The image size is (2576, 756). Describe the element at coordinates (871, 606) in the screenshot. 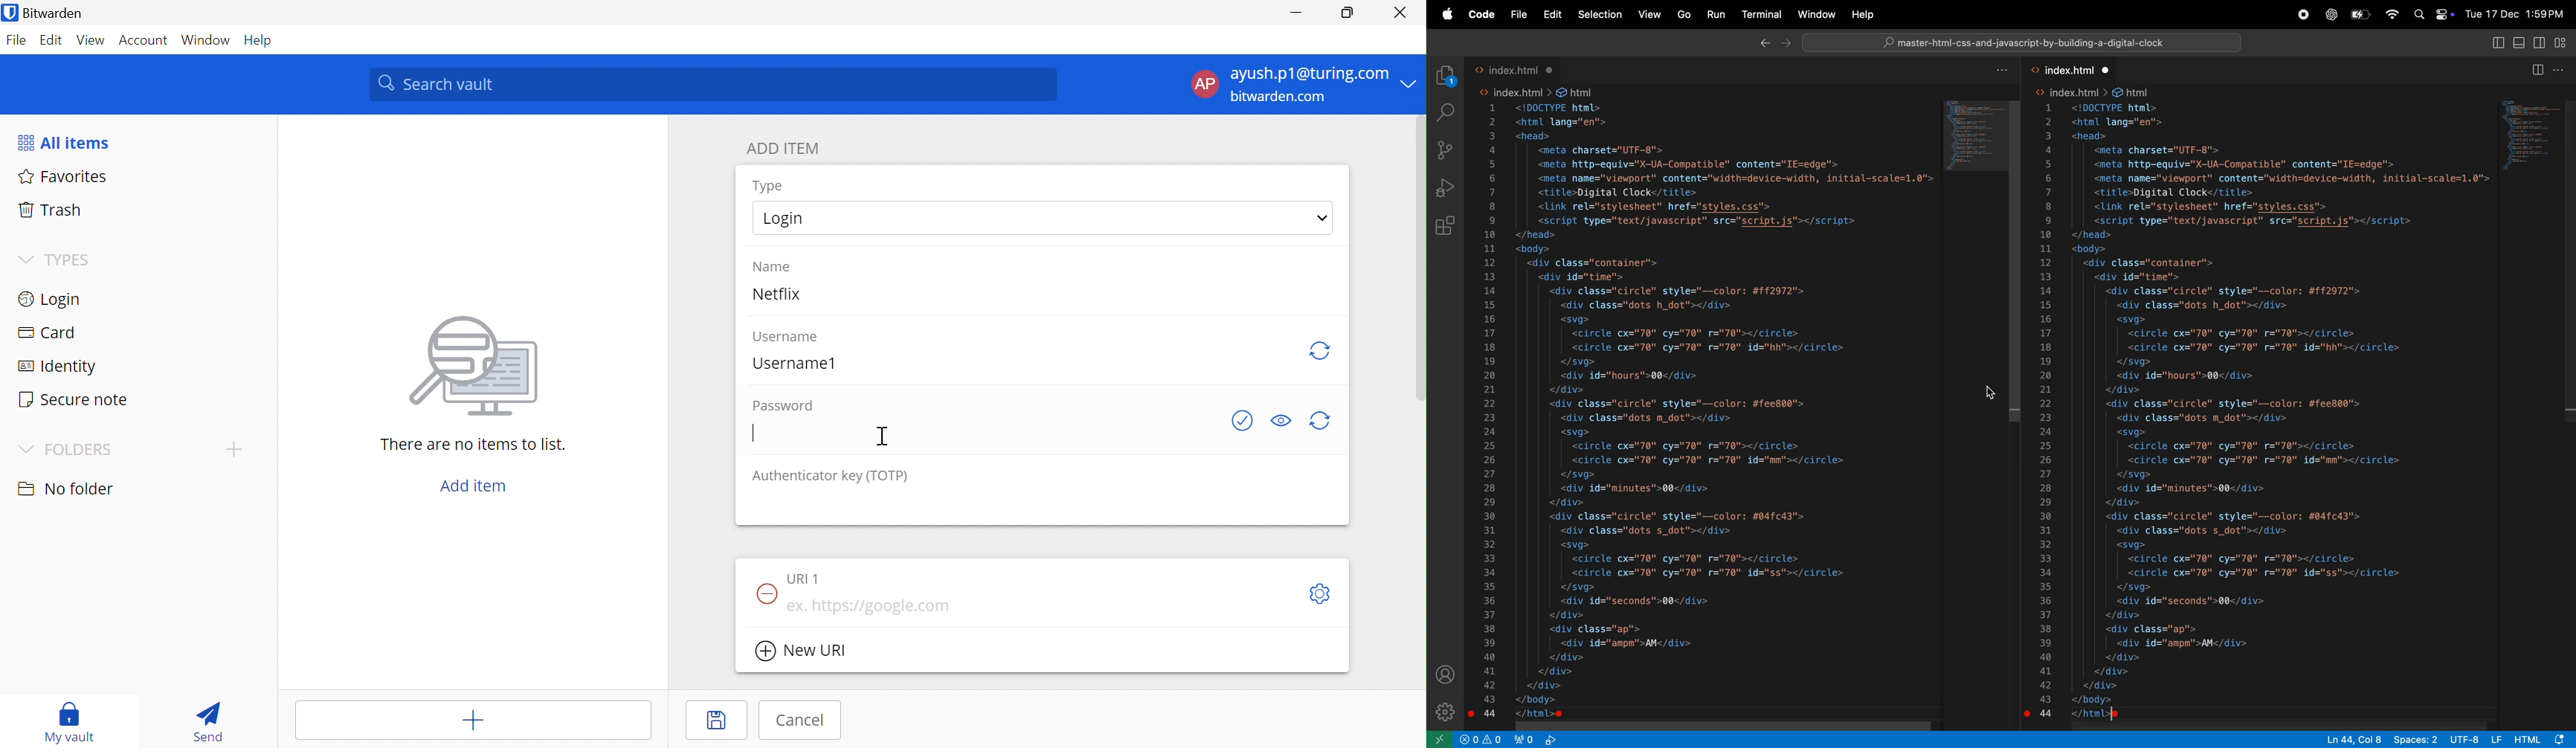

I see `ex. https://google.com` at that location.